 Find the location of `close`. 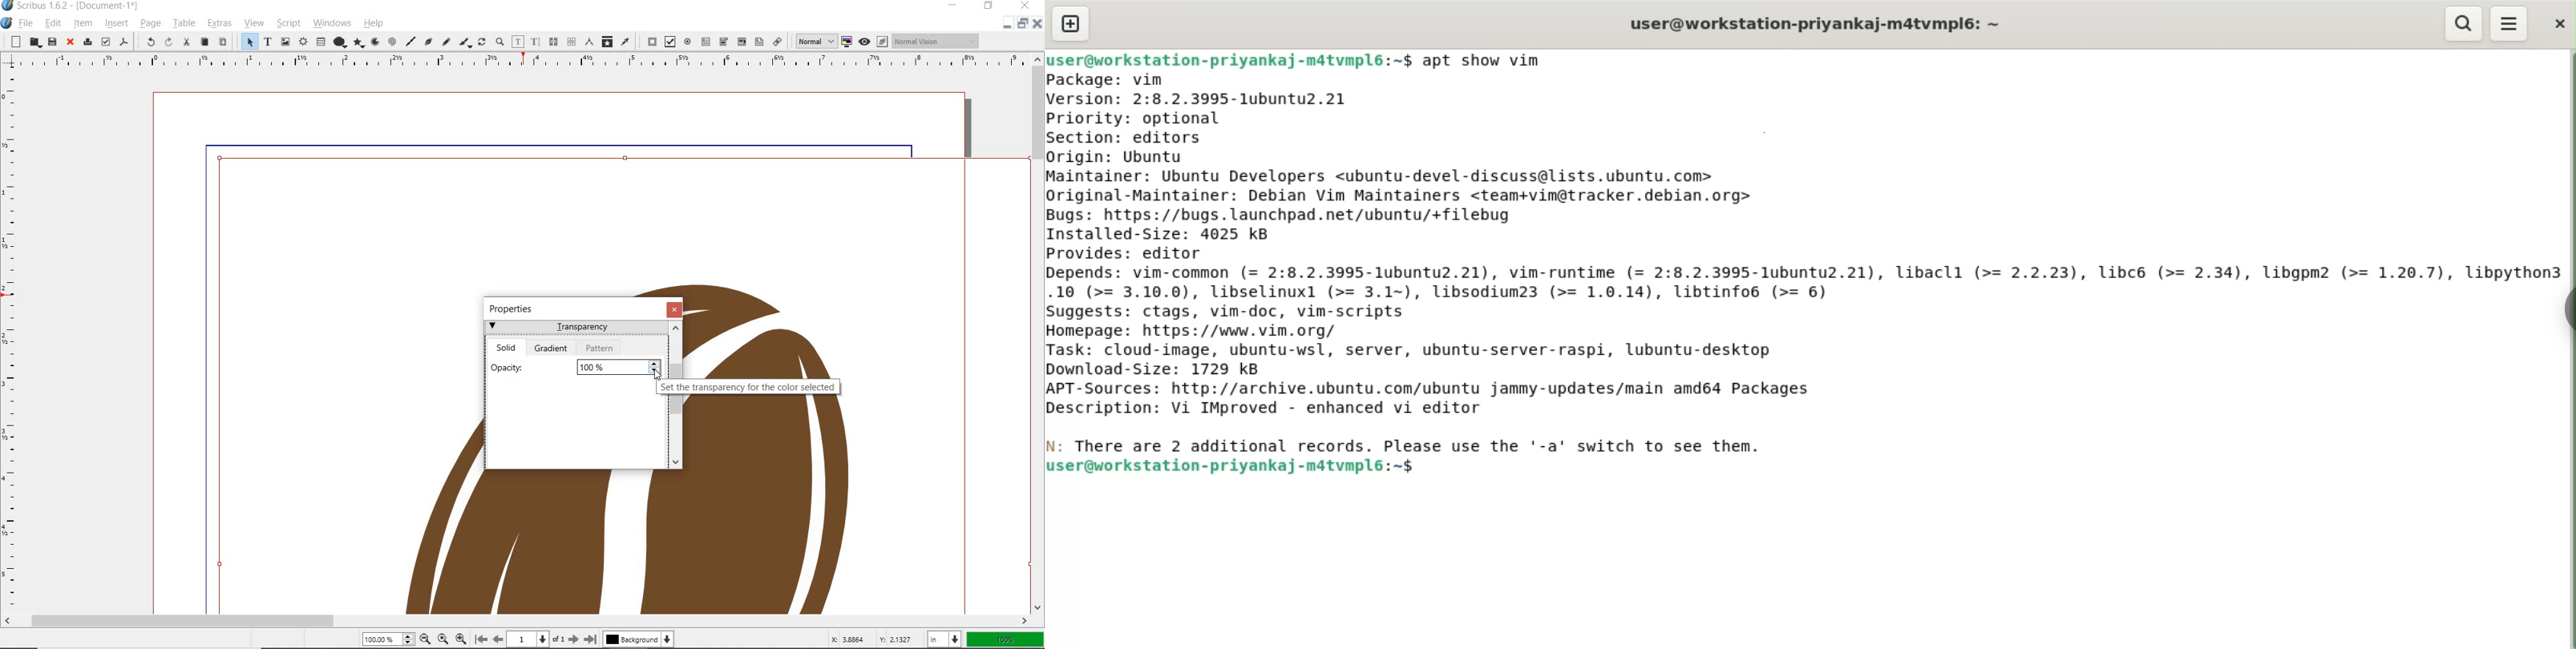

close is located at coordinates (2559, 24).